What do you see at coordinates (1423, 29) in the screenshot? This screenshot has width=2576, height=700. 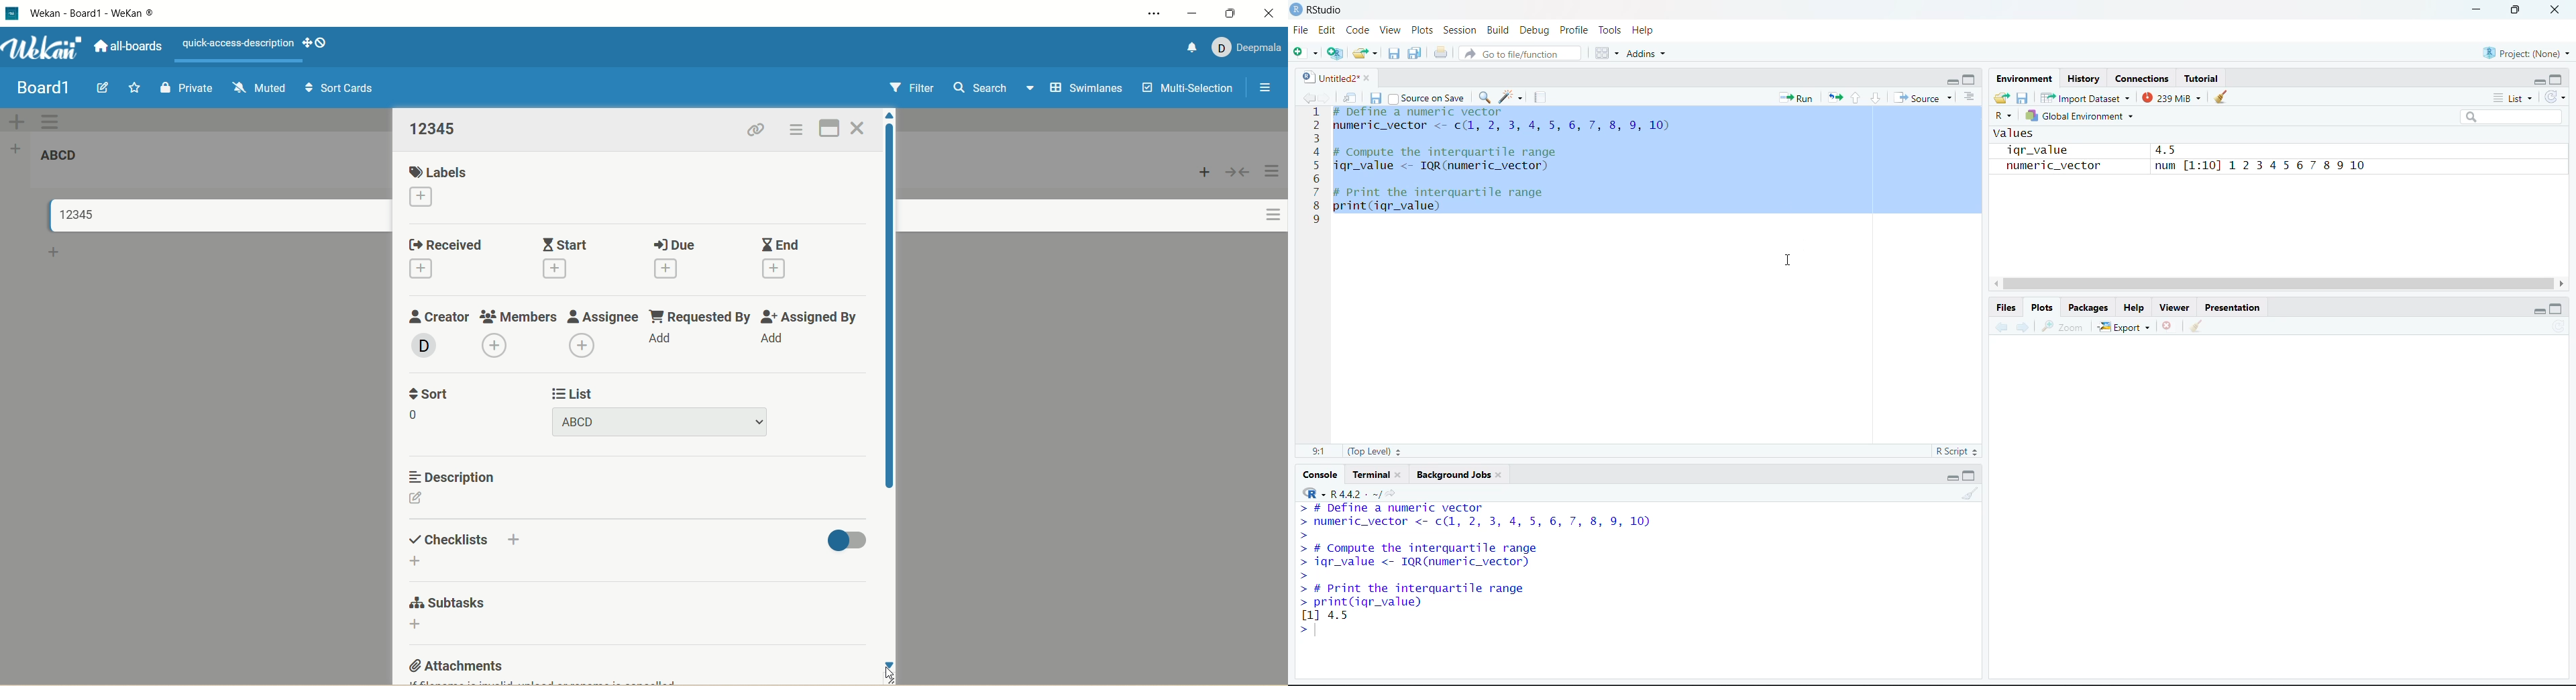 I see `Plots` at bounding box center [1423, 29].